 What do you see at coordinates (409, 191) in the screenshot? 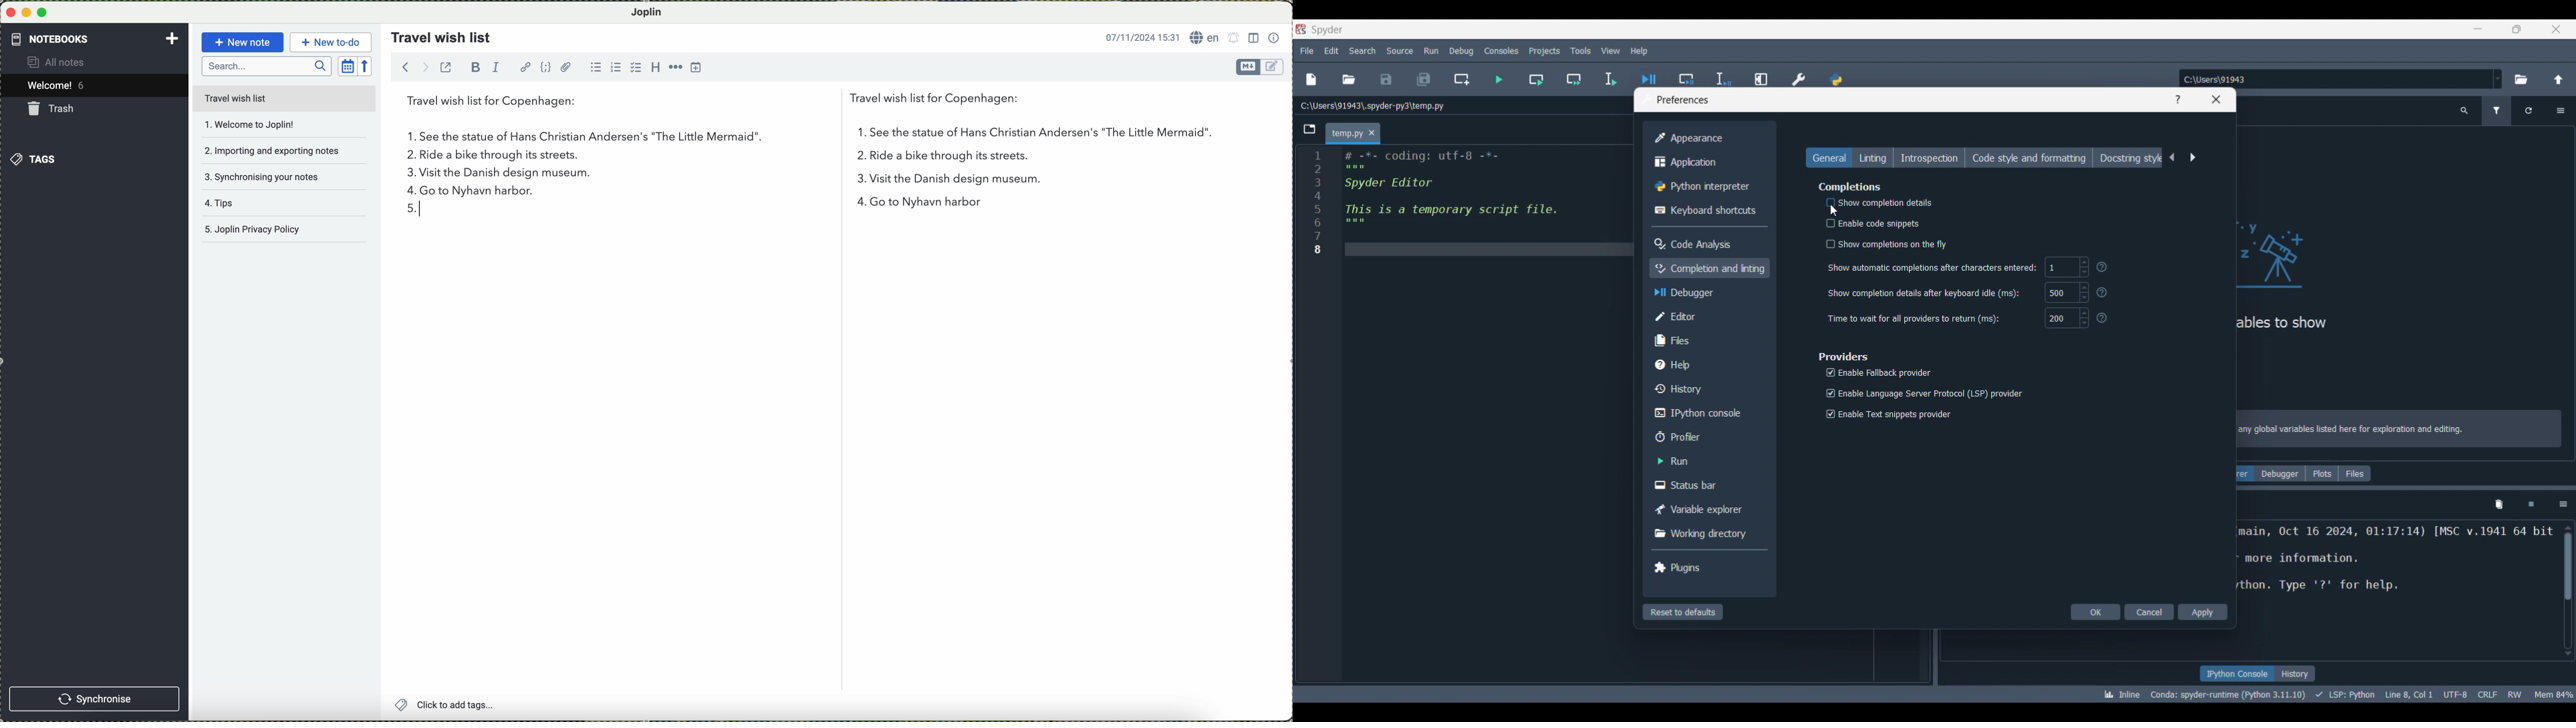
I see `4 in list` at bounding box center [409, 191].